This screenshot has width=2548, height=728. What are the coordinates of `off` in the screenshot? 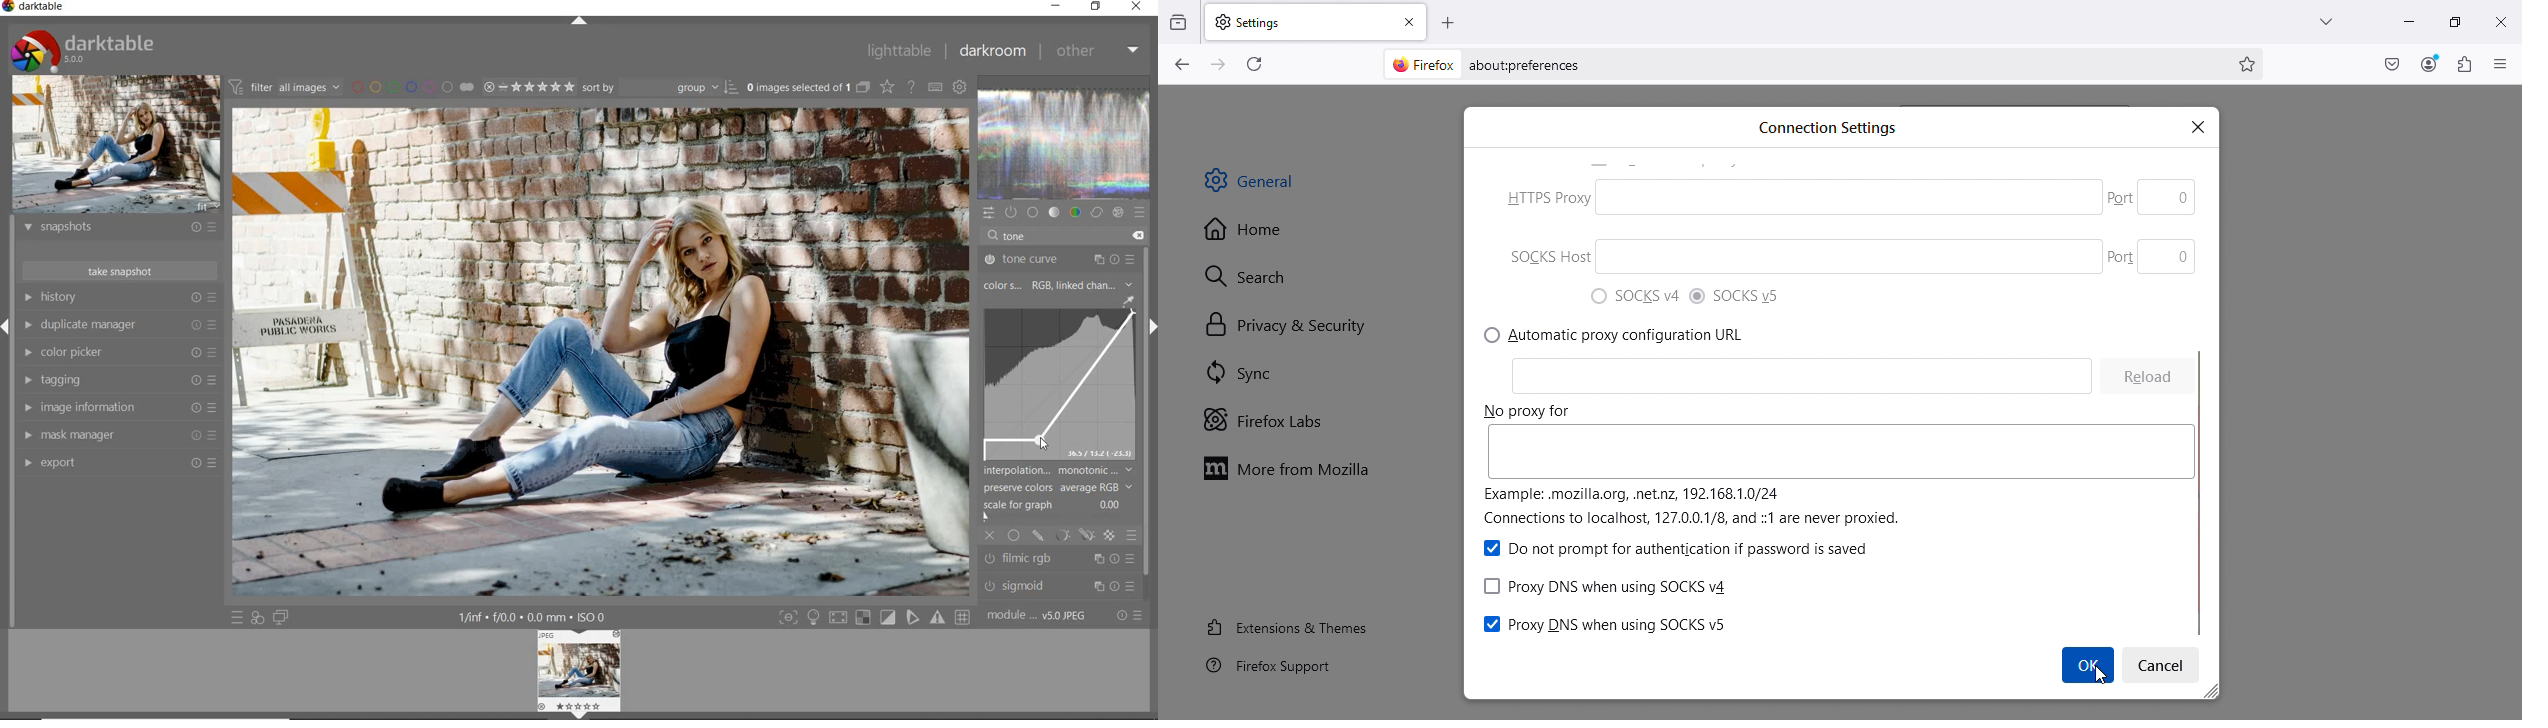 It's located at (992, 535).